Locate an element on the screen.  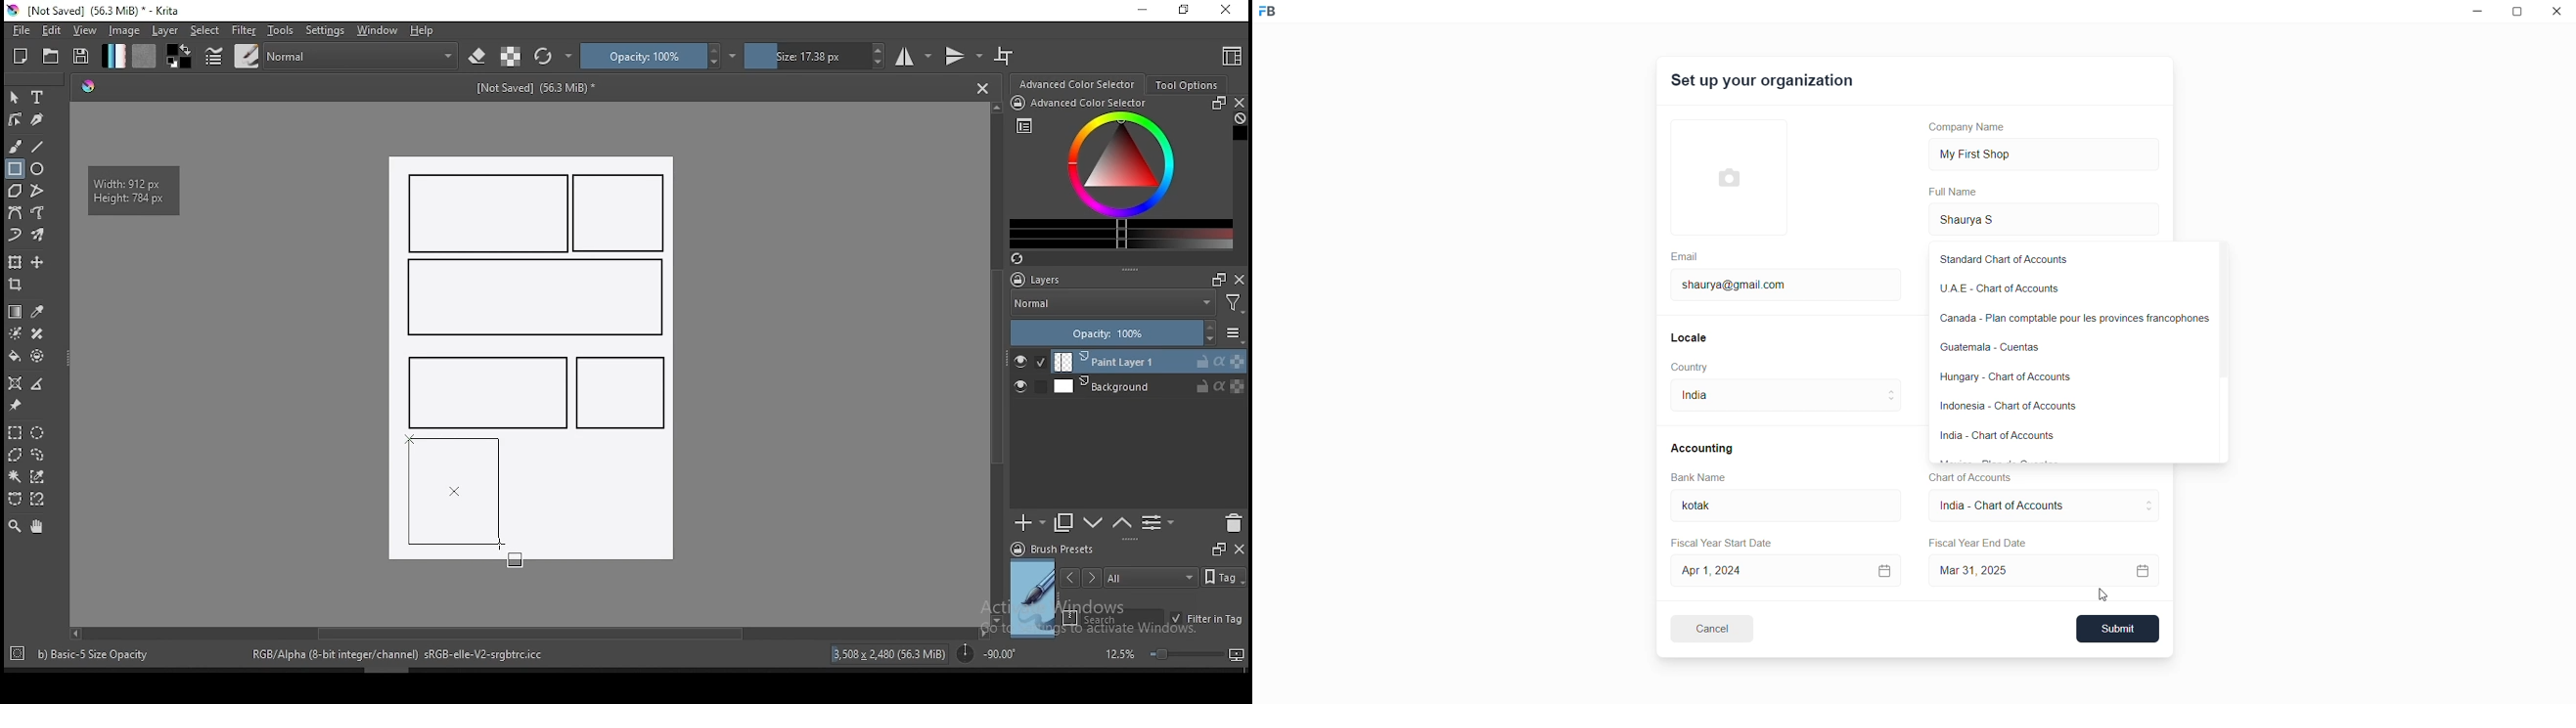
Refresh is located at coordinates (1024, 260).